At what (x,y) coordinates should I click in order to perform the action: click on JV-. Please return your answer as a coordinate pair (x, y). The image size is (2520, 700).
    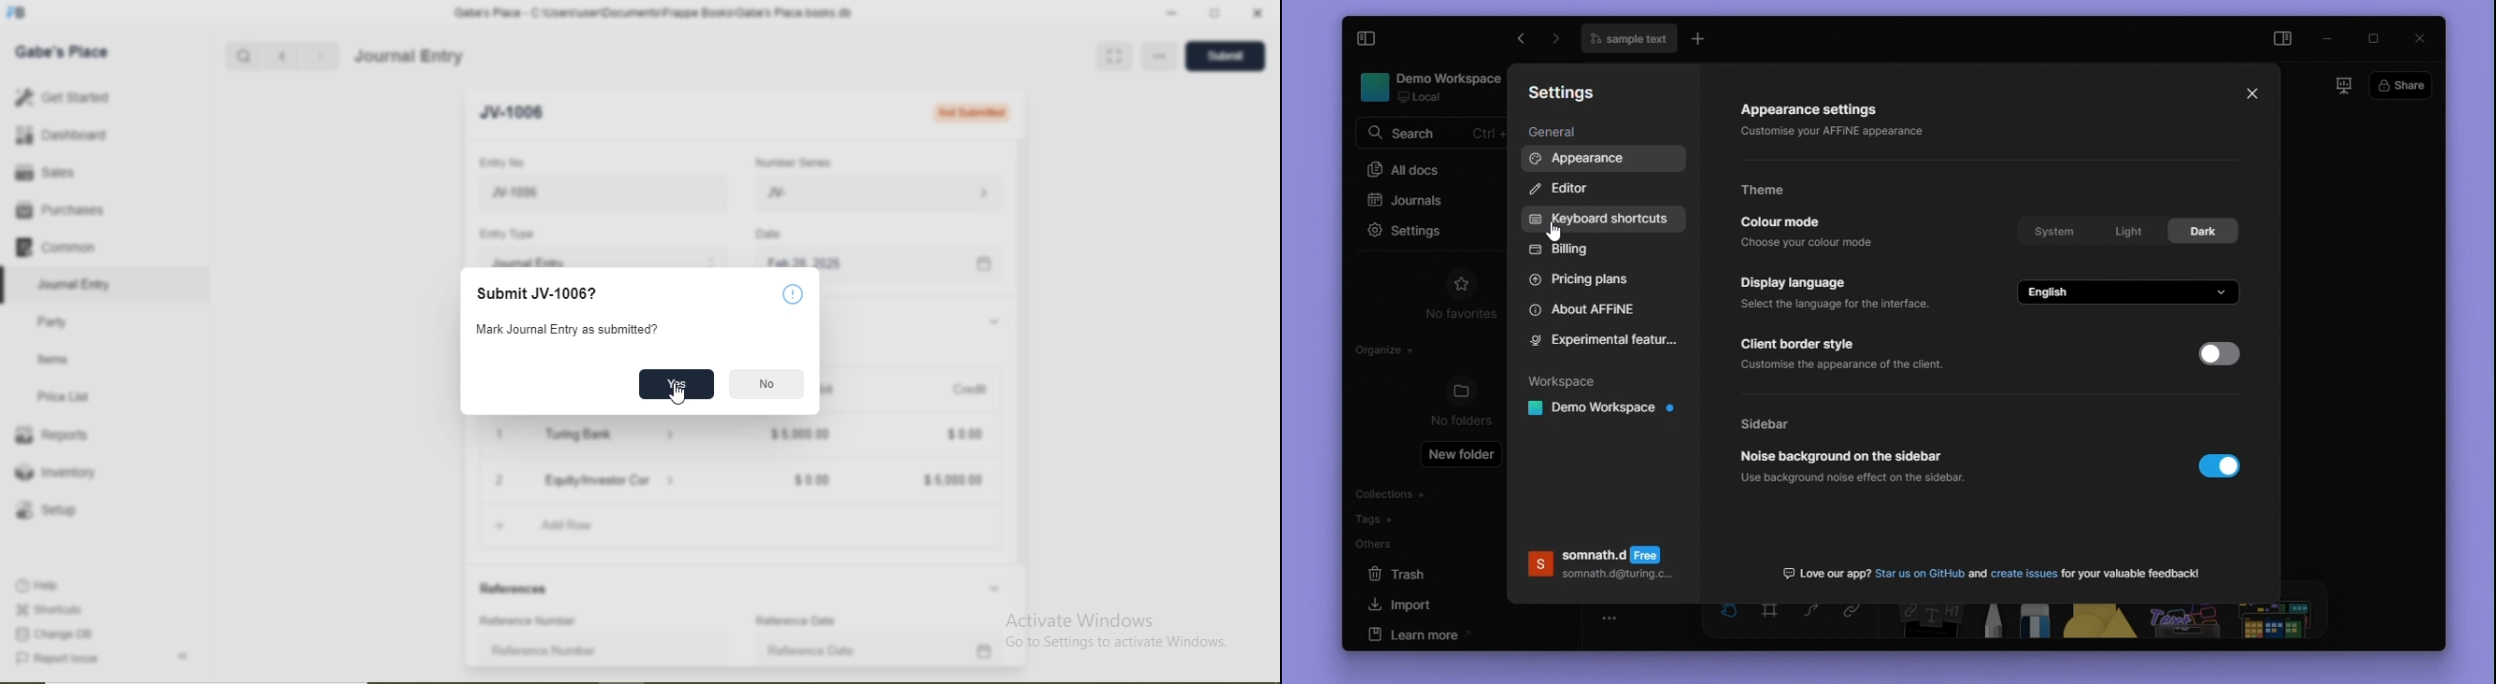
    Looking at the image, I should click on (777, 193).